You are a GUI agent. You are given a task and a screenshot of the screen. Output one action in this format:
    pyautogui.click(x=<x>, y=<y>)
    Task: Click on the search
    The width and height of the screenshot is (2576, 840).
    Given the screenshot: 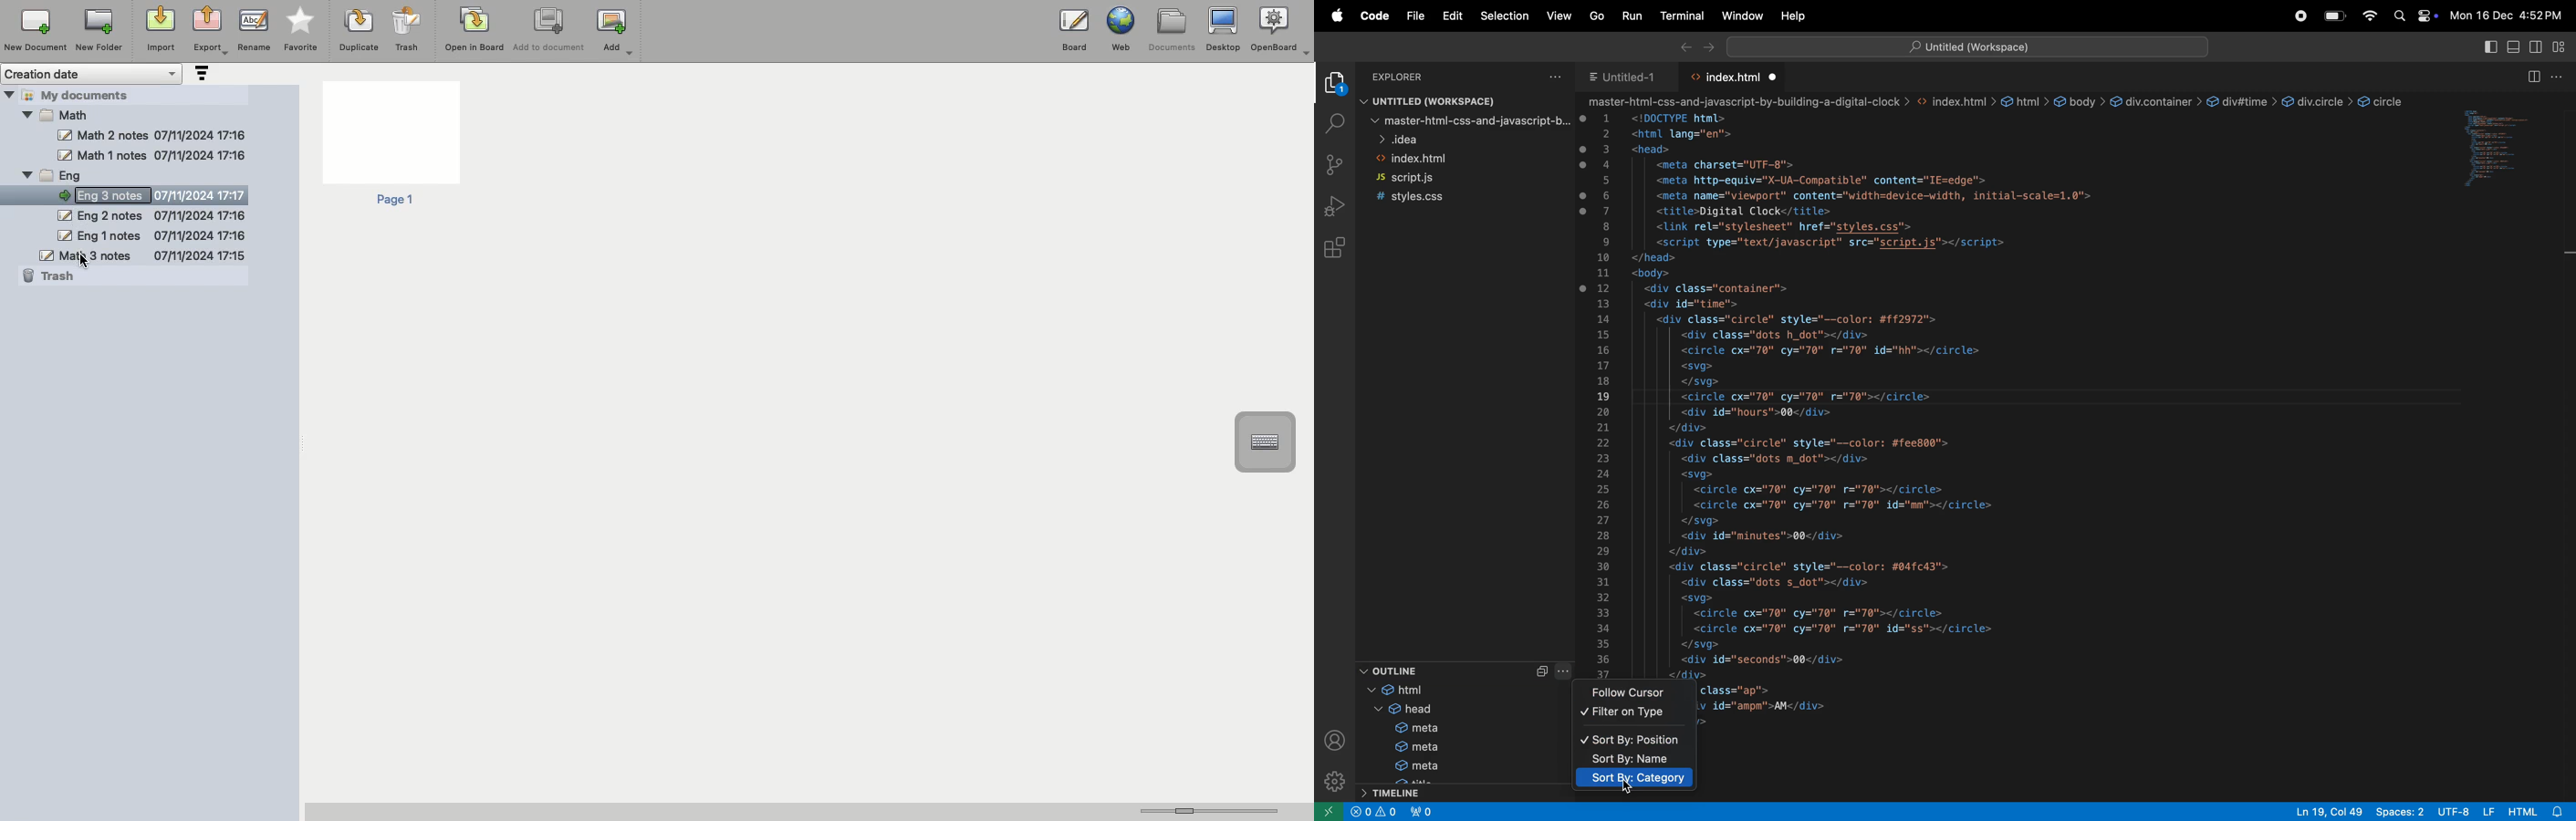 What is the action you would take?
    pyautogui.click(x=1332, y=120)
    